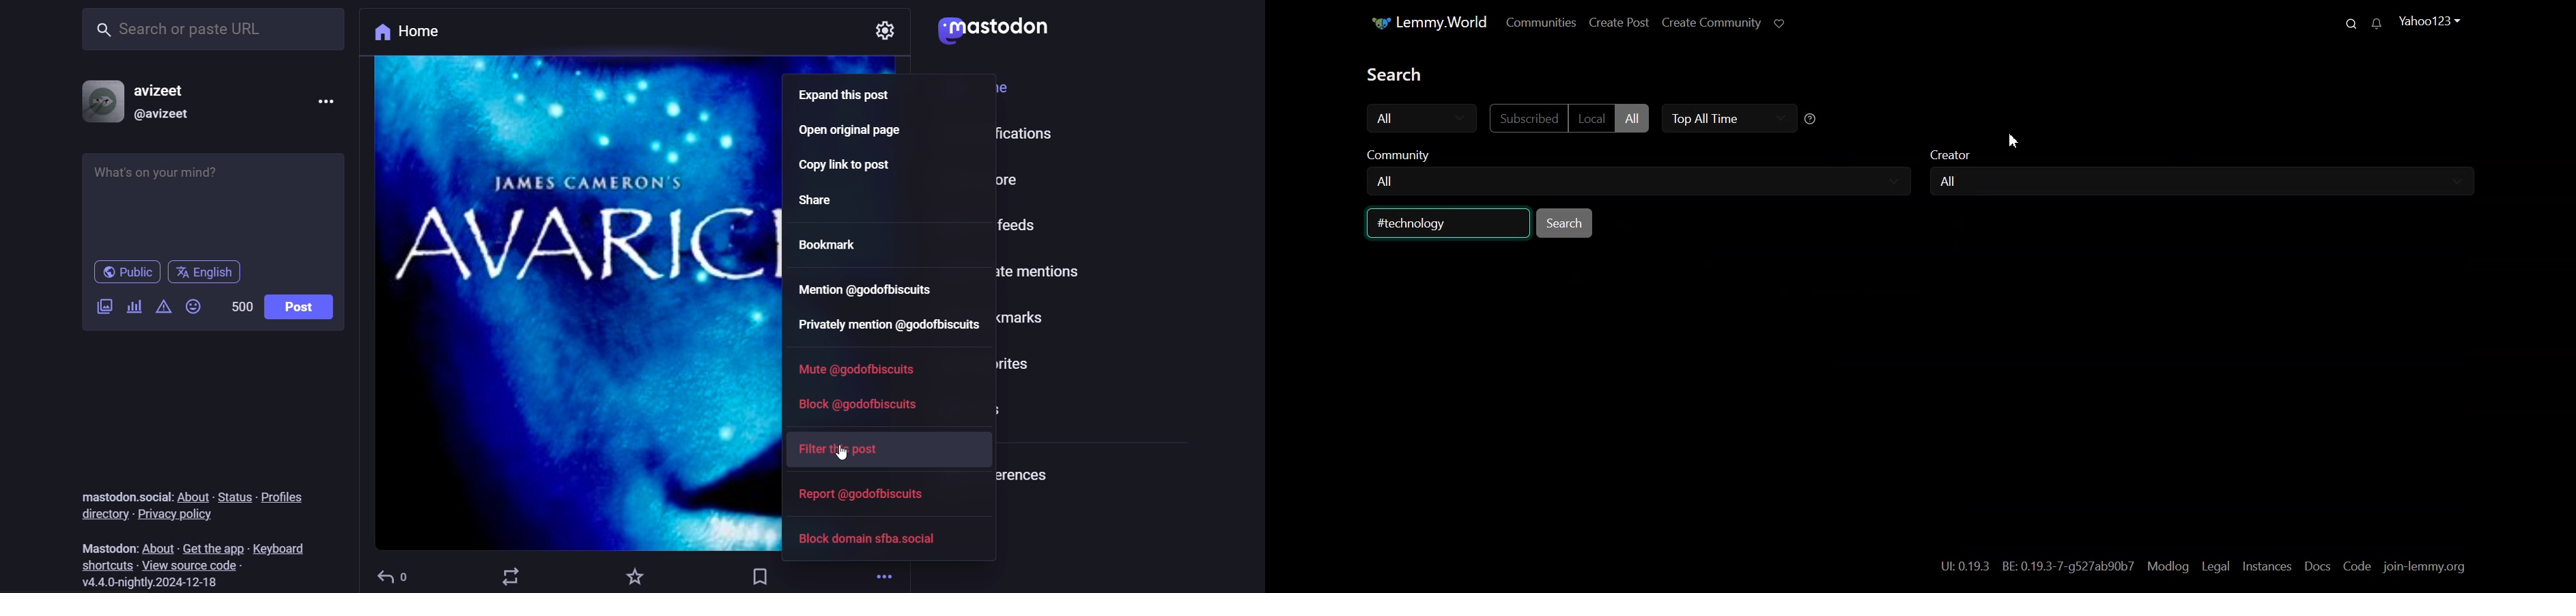 This screenshot has height=616, width=2576. What do you see at coordinates (205, 272) in the screenshot?
I see `english` at bounding box center [205, 272].